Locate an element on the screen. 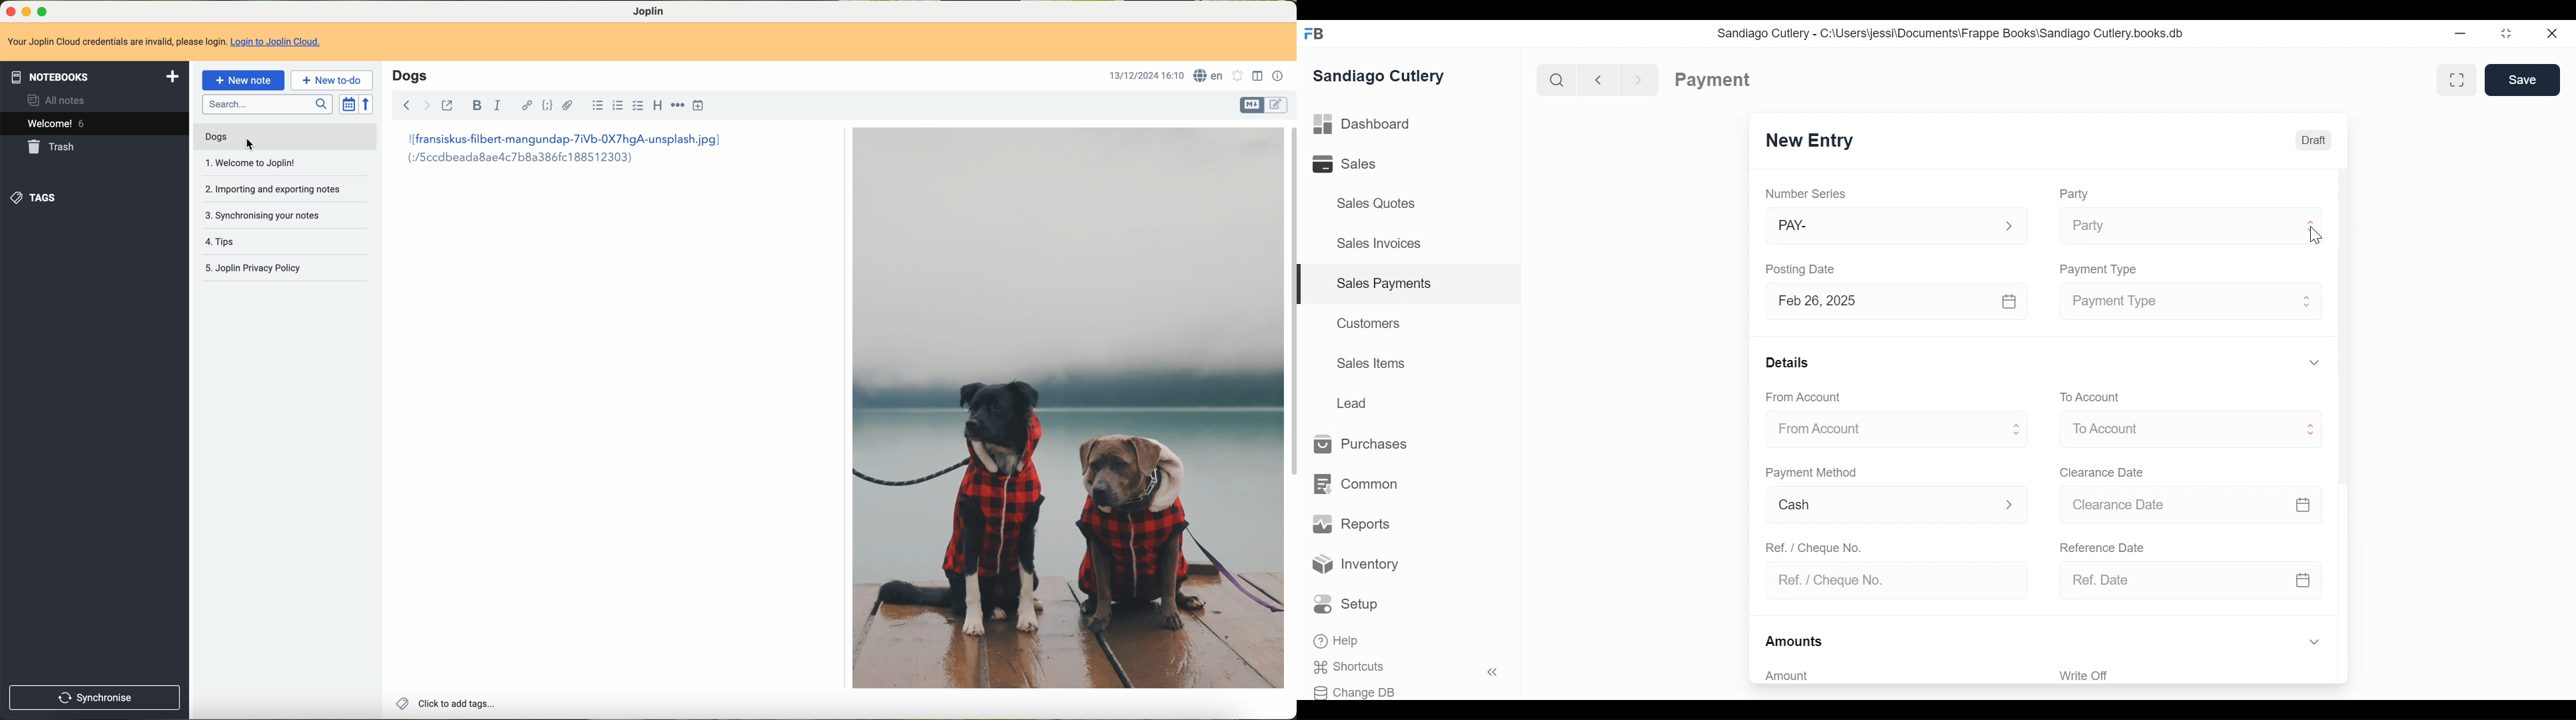 The height and width of the screenshot is (728, 2576). trash is located at coordinates (55, 147).